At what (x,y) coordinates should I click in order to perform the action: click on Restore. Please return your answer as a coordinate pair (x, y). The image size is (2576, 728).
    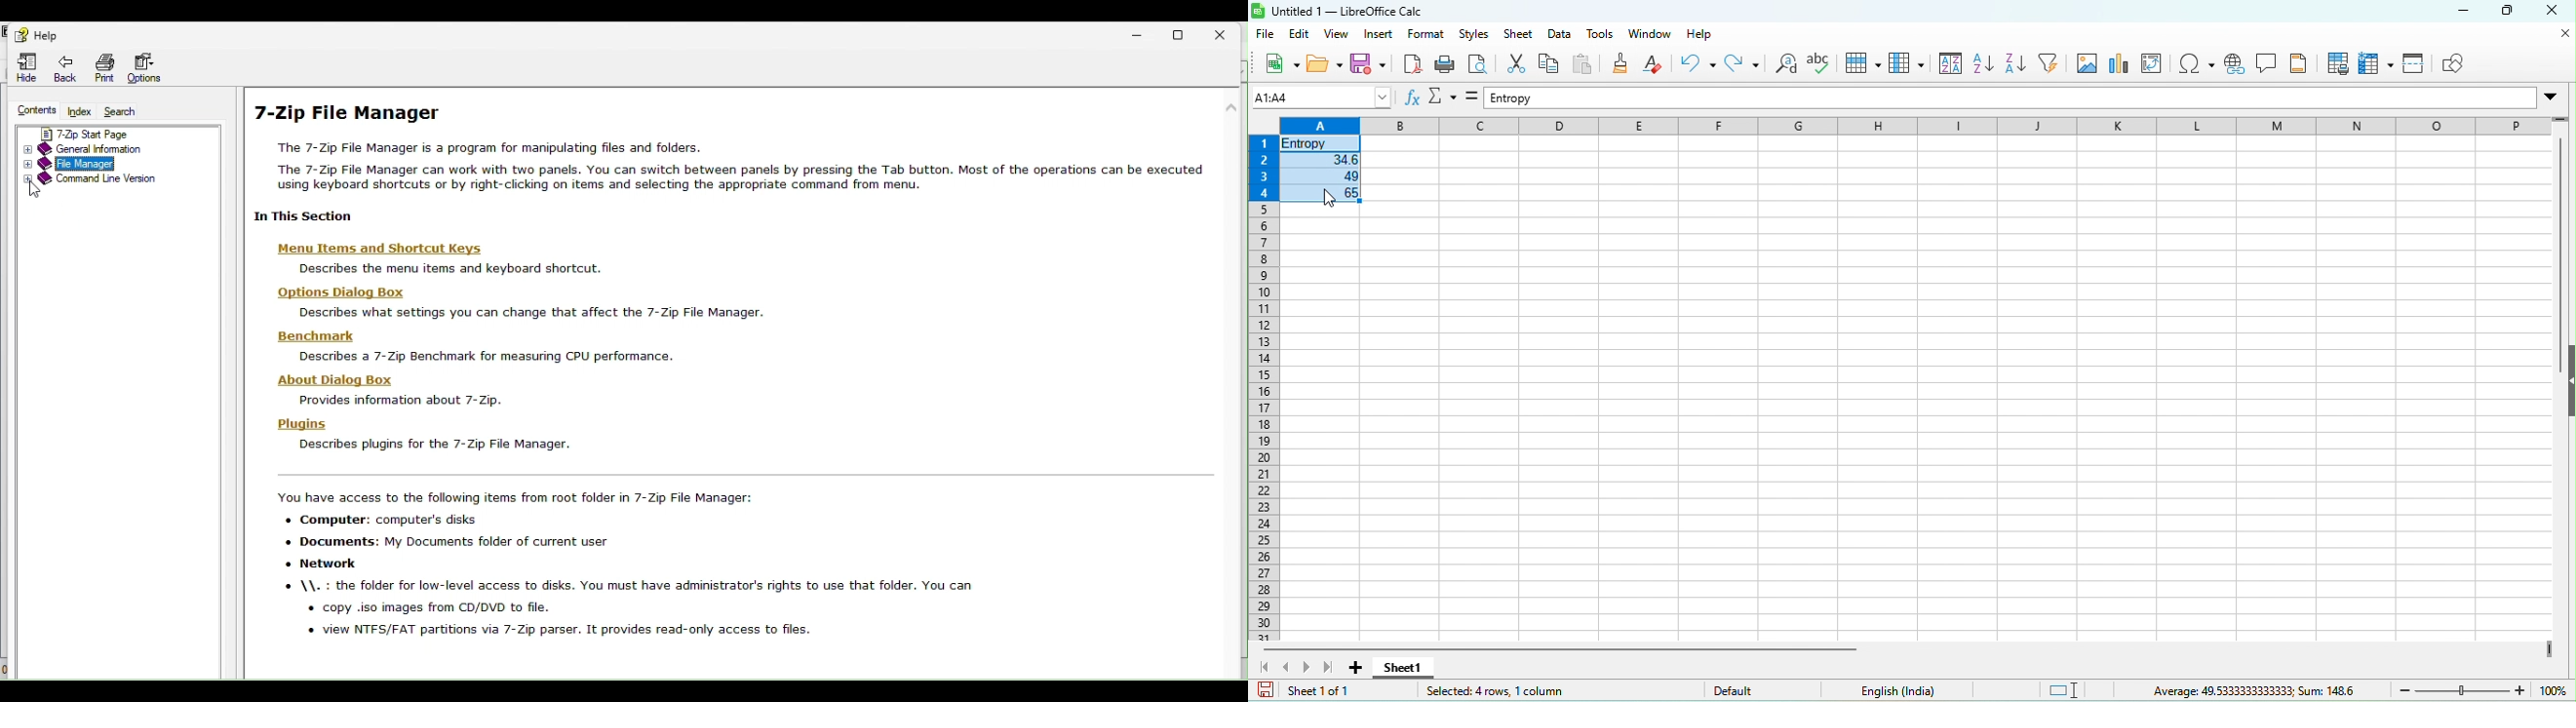
    Looking at the image, I should click on (1185, 34).